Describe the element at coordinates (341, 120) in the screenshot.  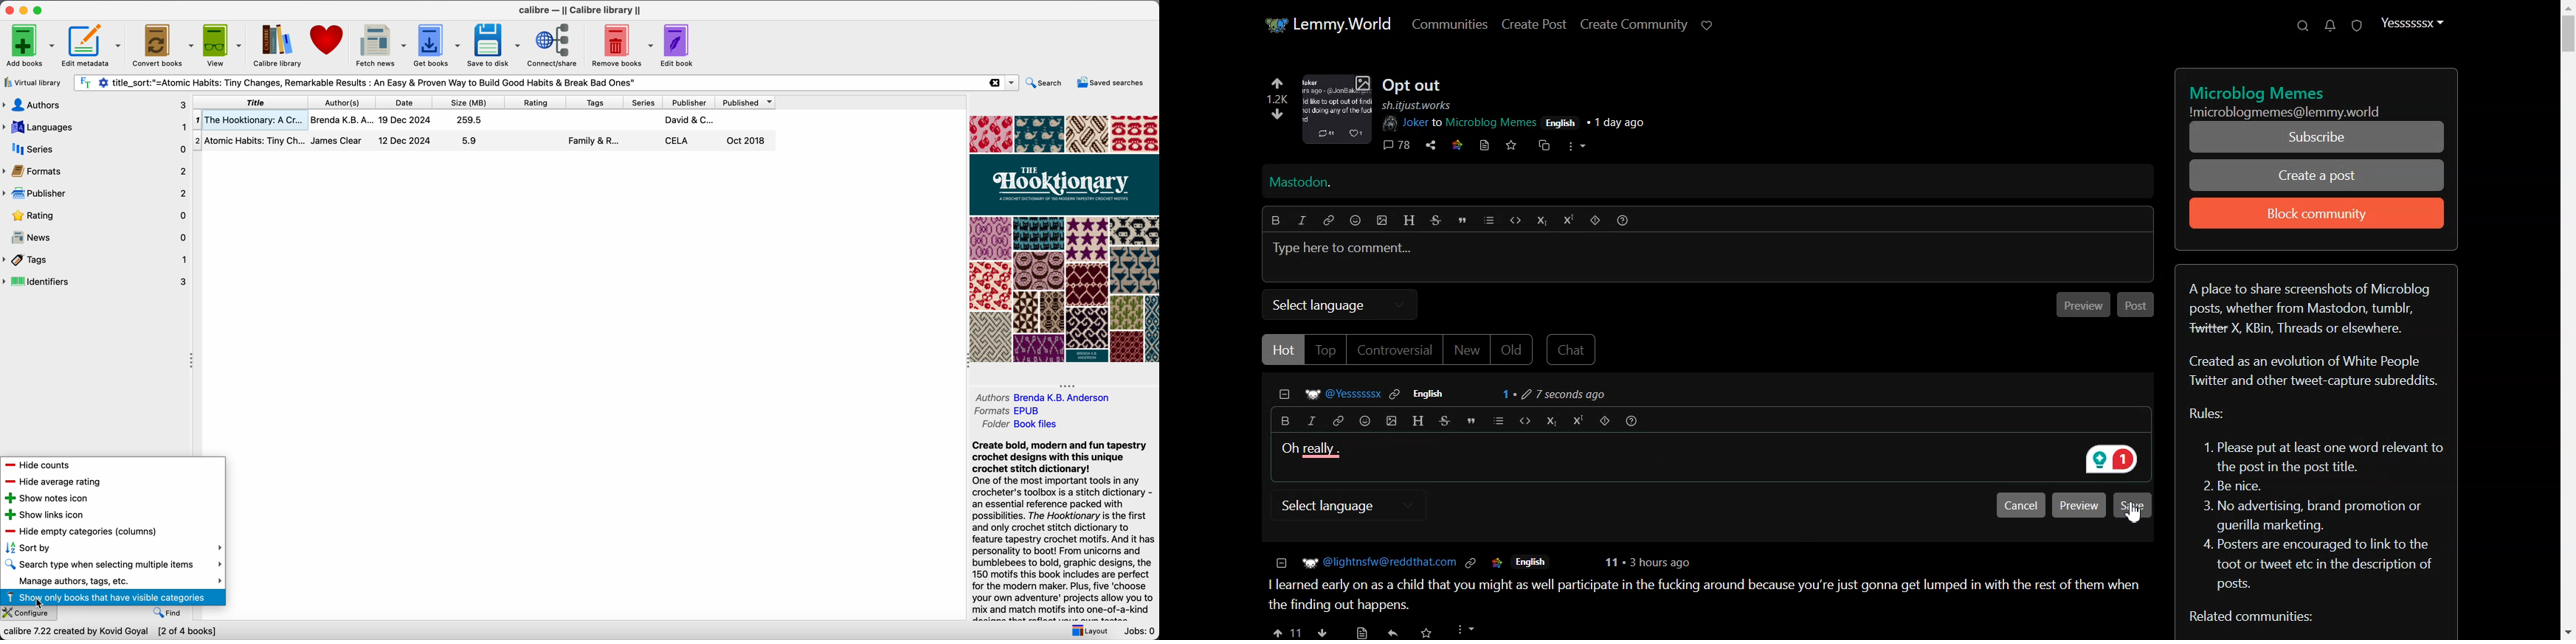
I see `Brenda K.B.A...` at that location.